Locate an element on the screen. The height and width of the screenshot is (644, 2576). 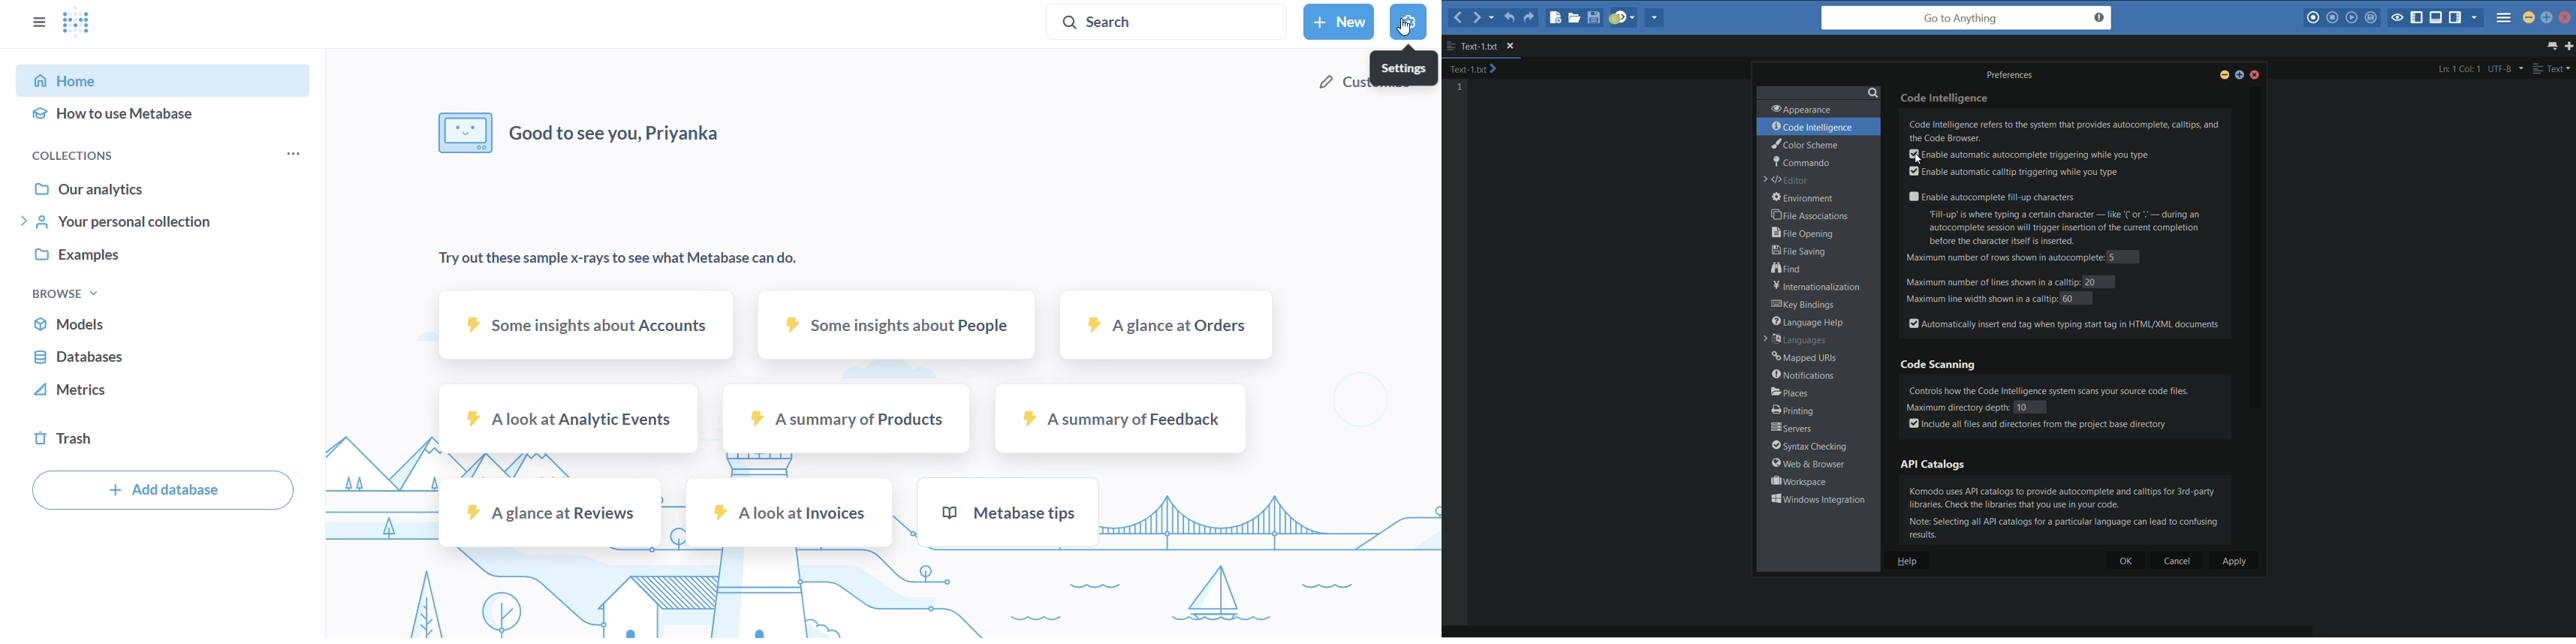
add database is located at coordinates (161, 490).